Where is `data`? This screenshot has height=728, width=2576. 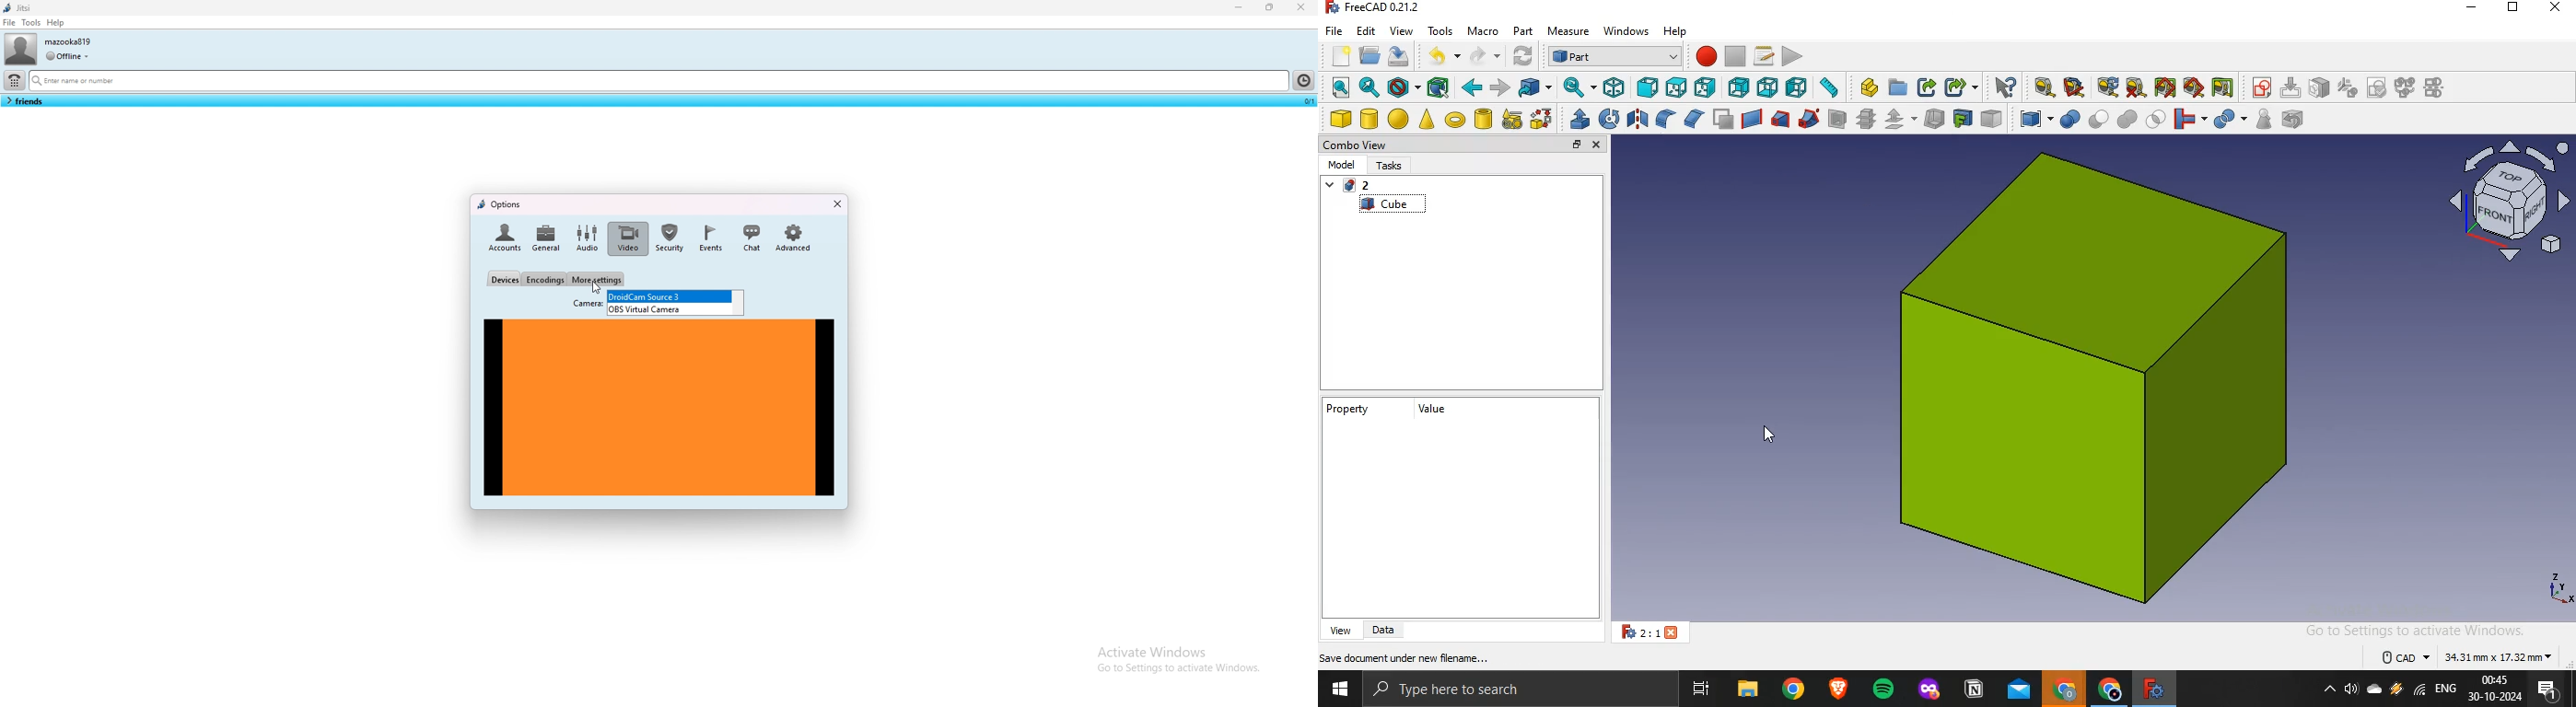 data is located at coordinates (1388, 630).